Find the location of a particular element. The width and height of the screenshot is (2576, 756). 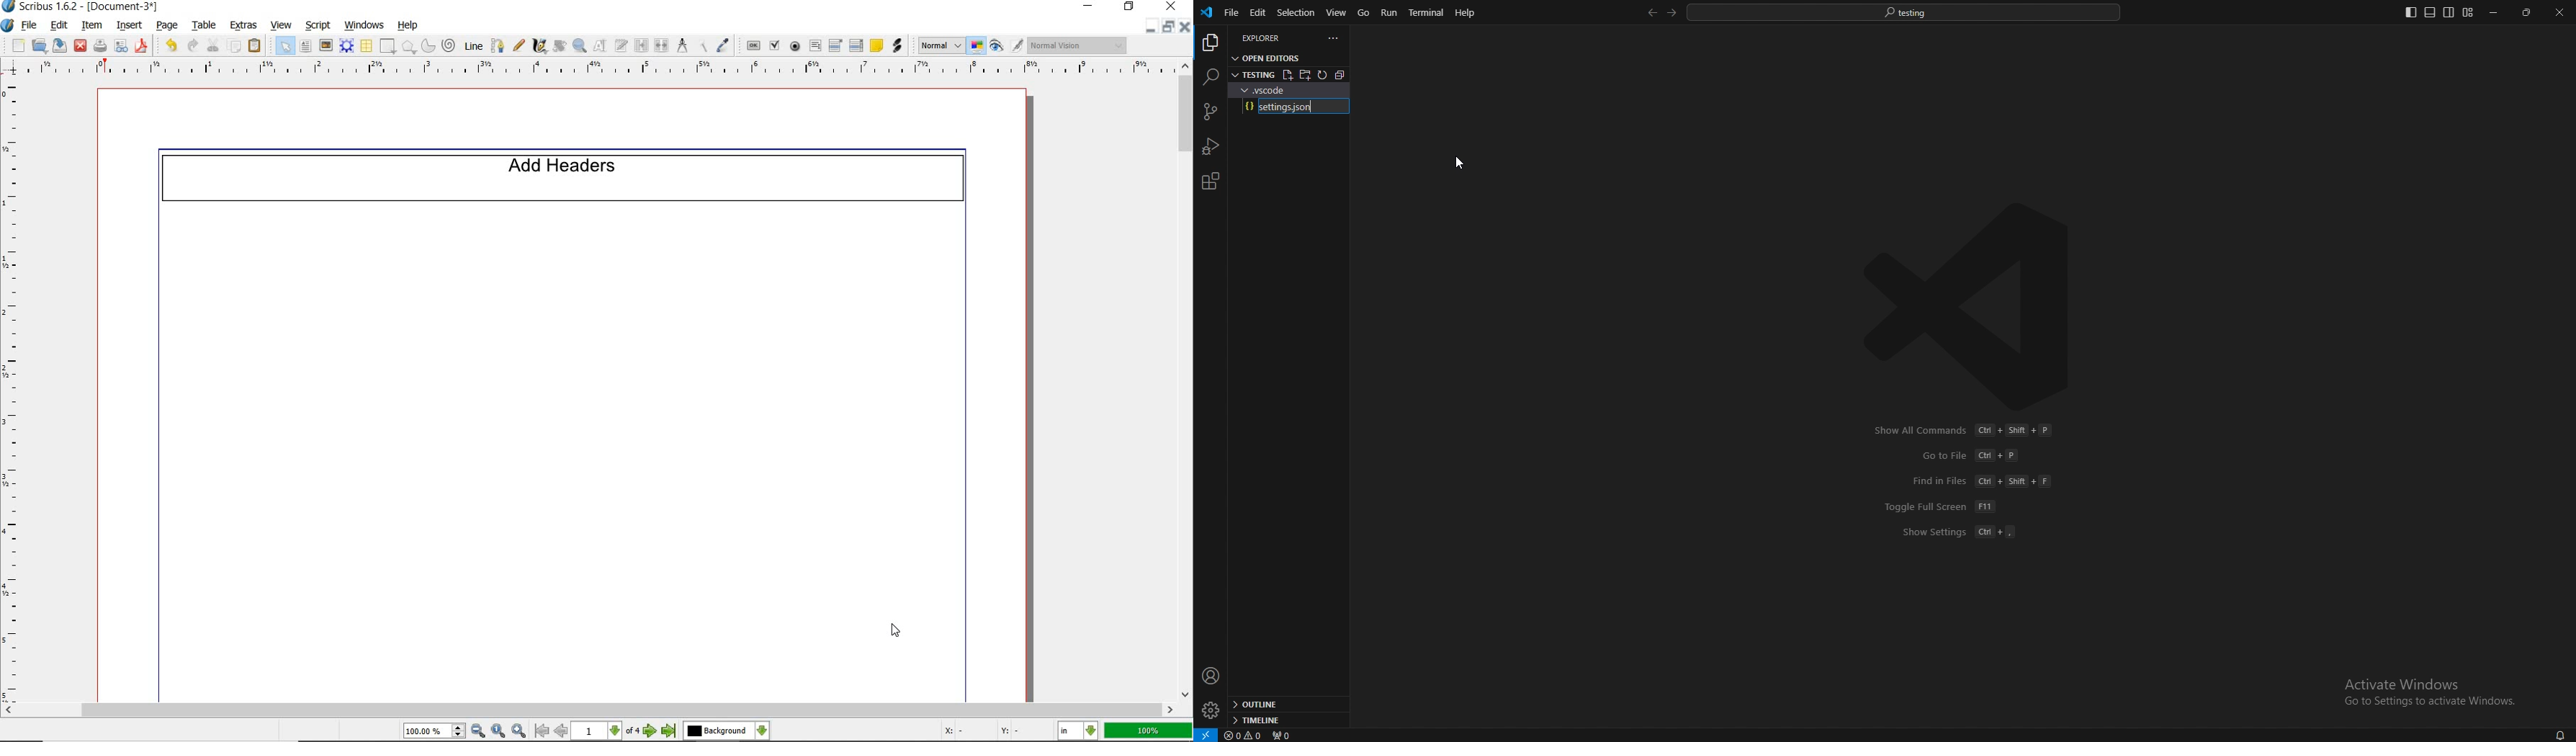

new folder is located at coordinates (1306, 74).